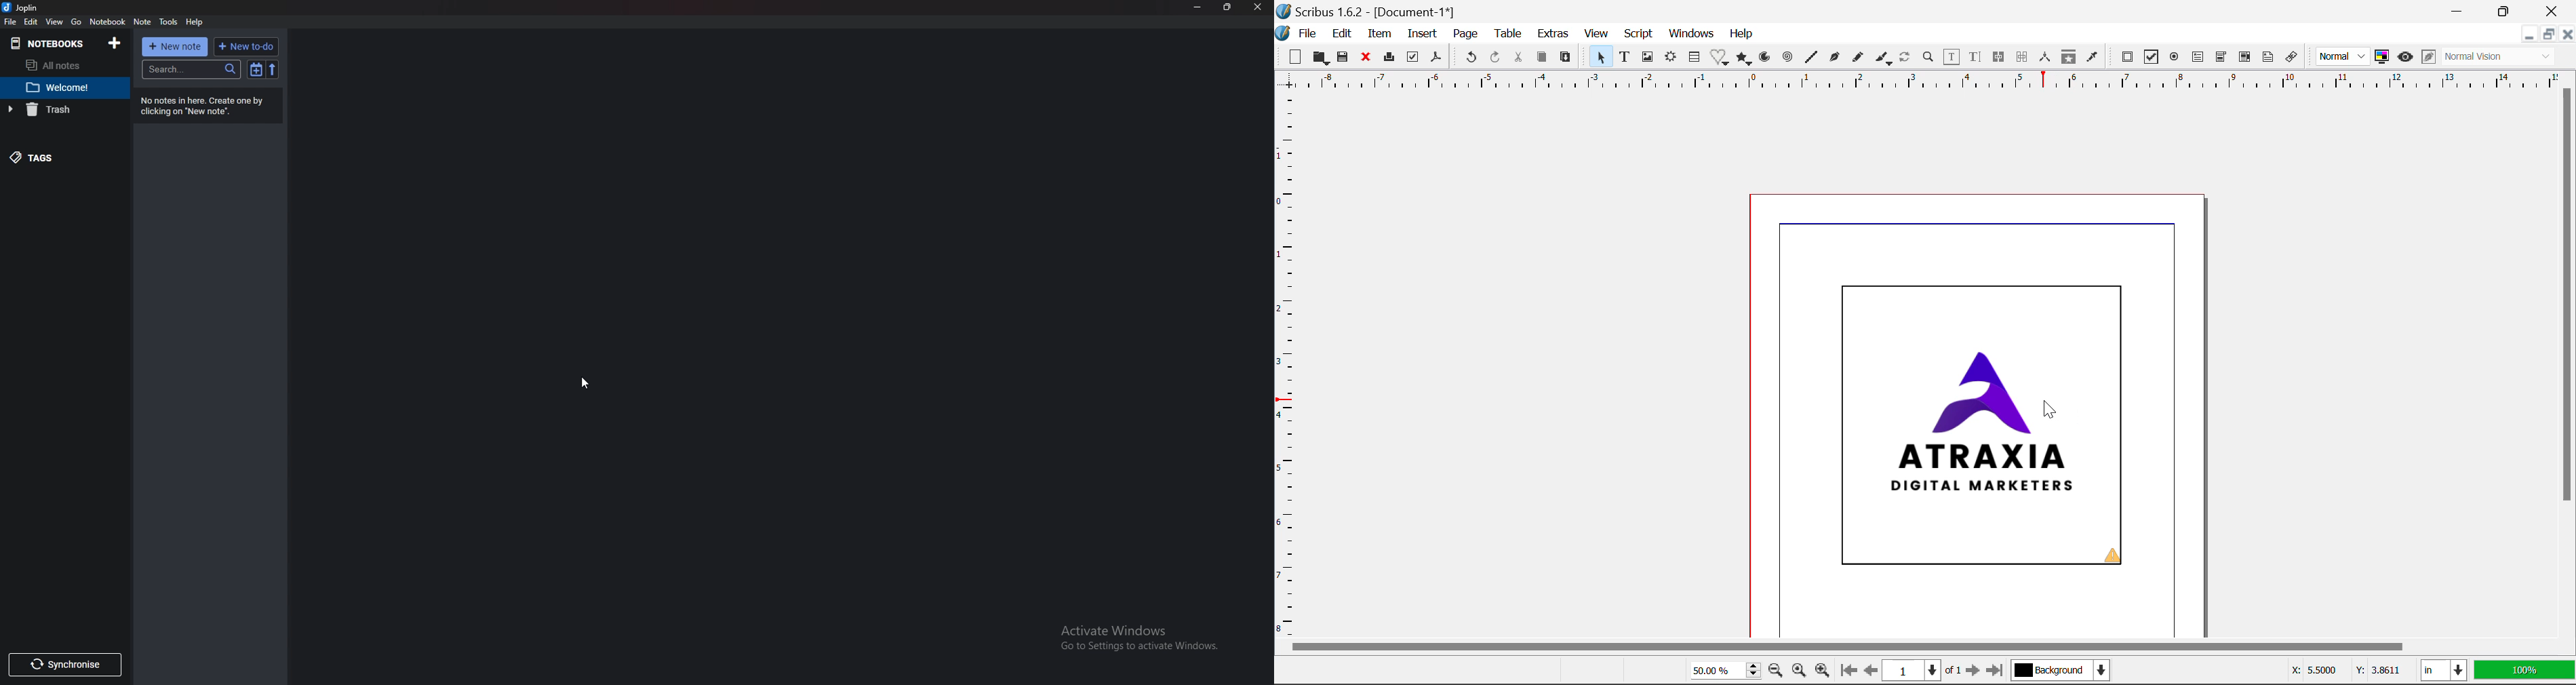 The width and height of the screenshot is (2576, 700). What do you see at coordinates (1697, 59) in the screenshot?
I see `Insert Table` at bounding box center [1697, 59].